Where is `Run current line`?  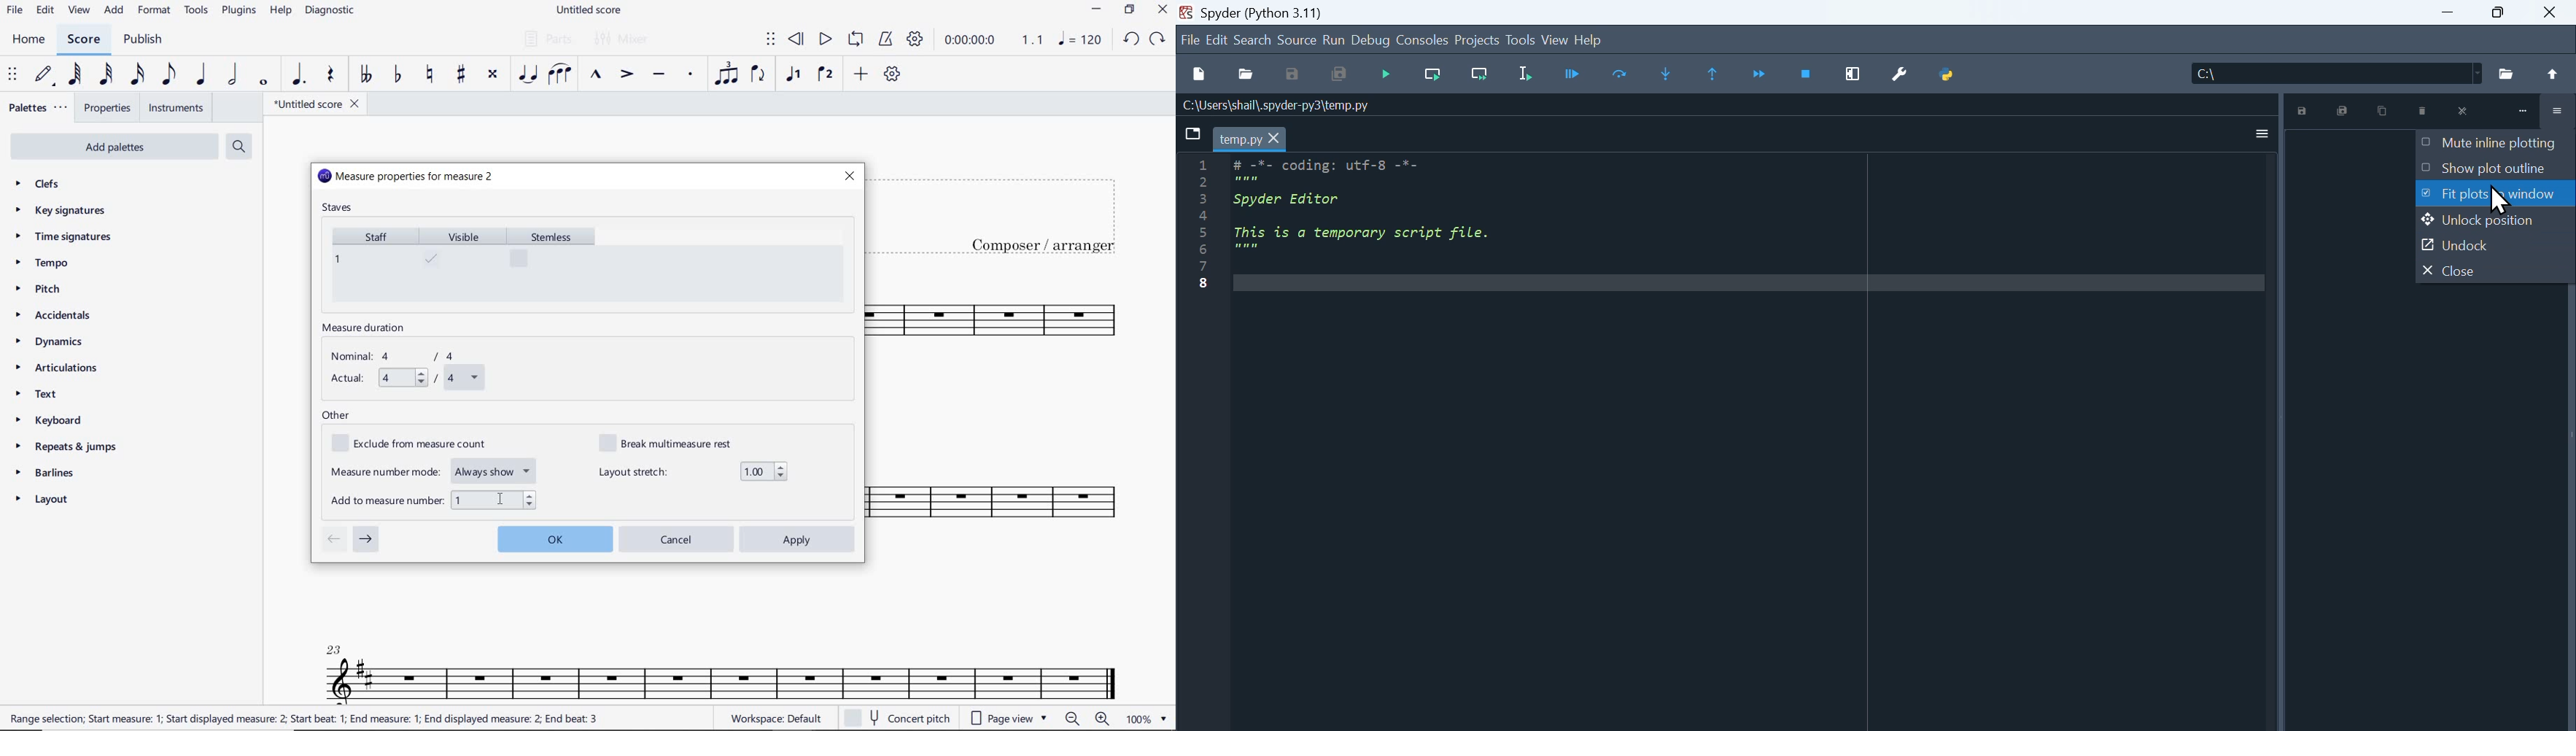 Run current line is located at coordinates (1480, 74).